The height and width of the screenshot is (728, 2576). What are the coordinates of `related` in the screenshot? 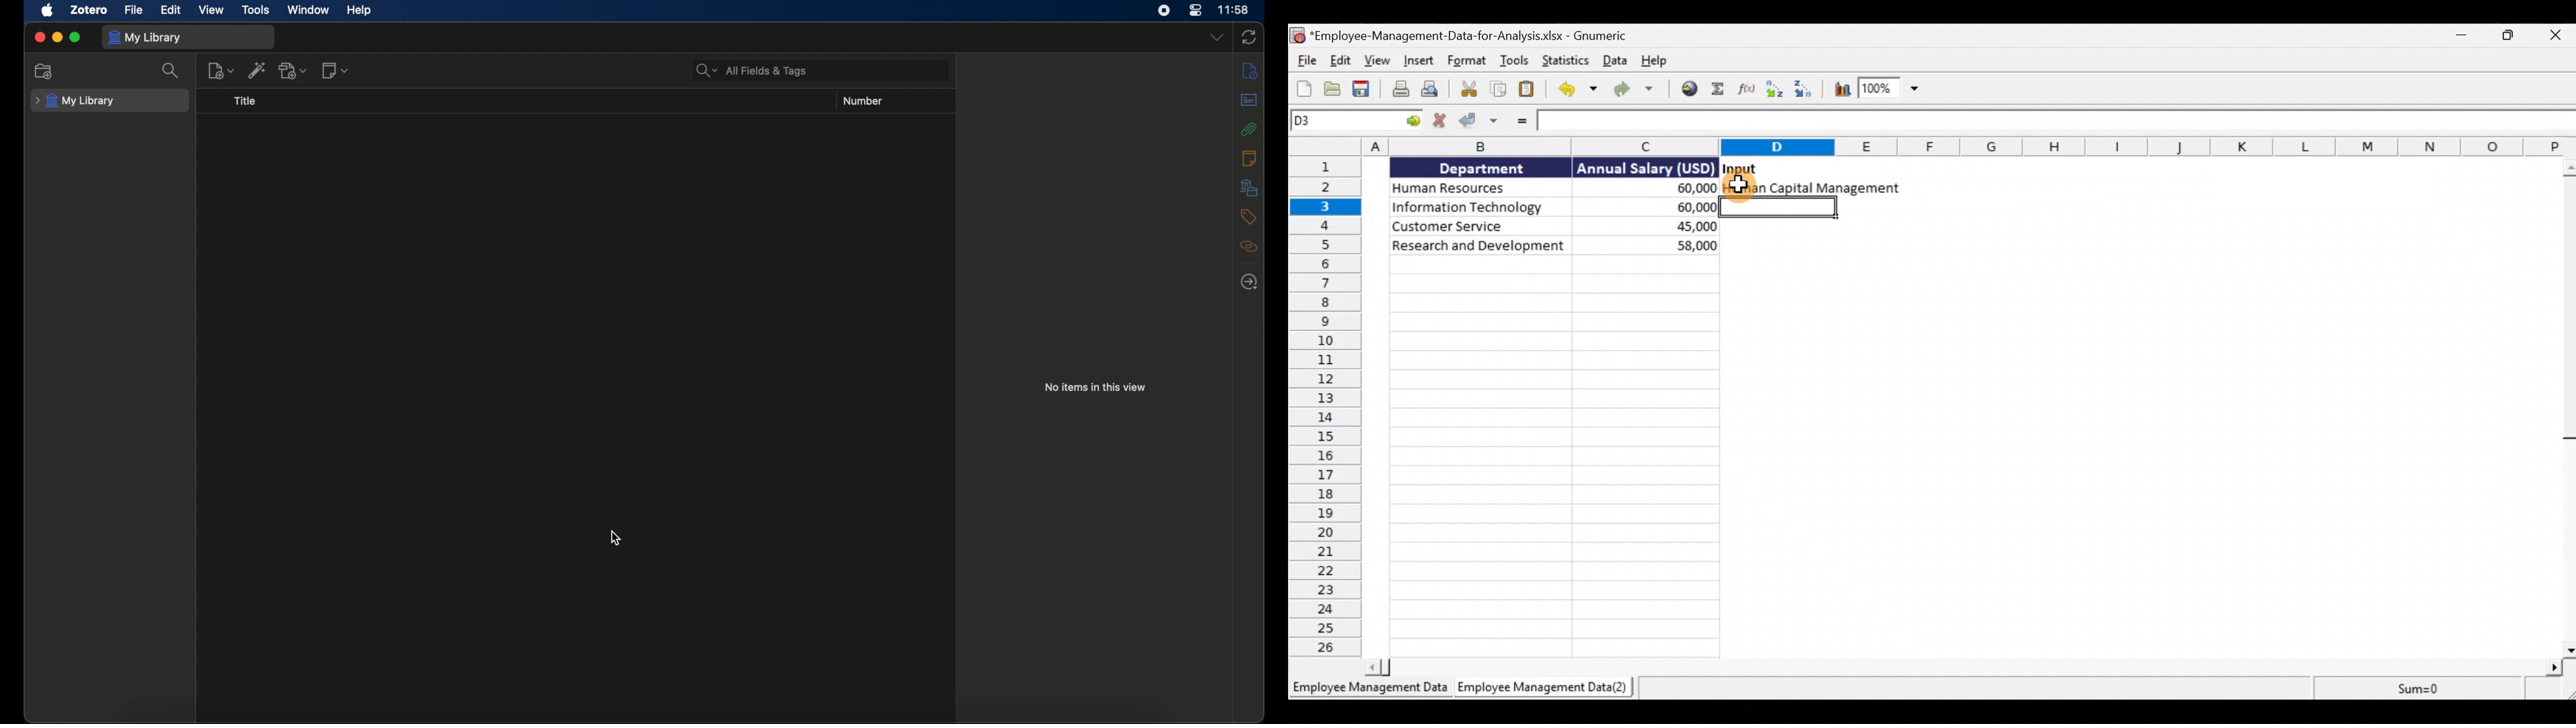 It's located at (1249, 247).